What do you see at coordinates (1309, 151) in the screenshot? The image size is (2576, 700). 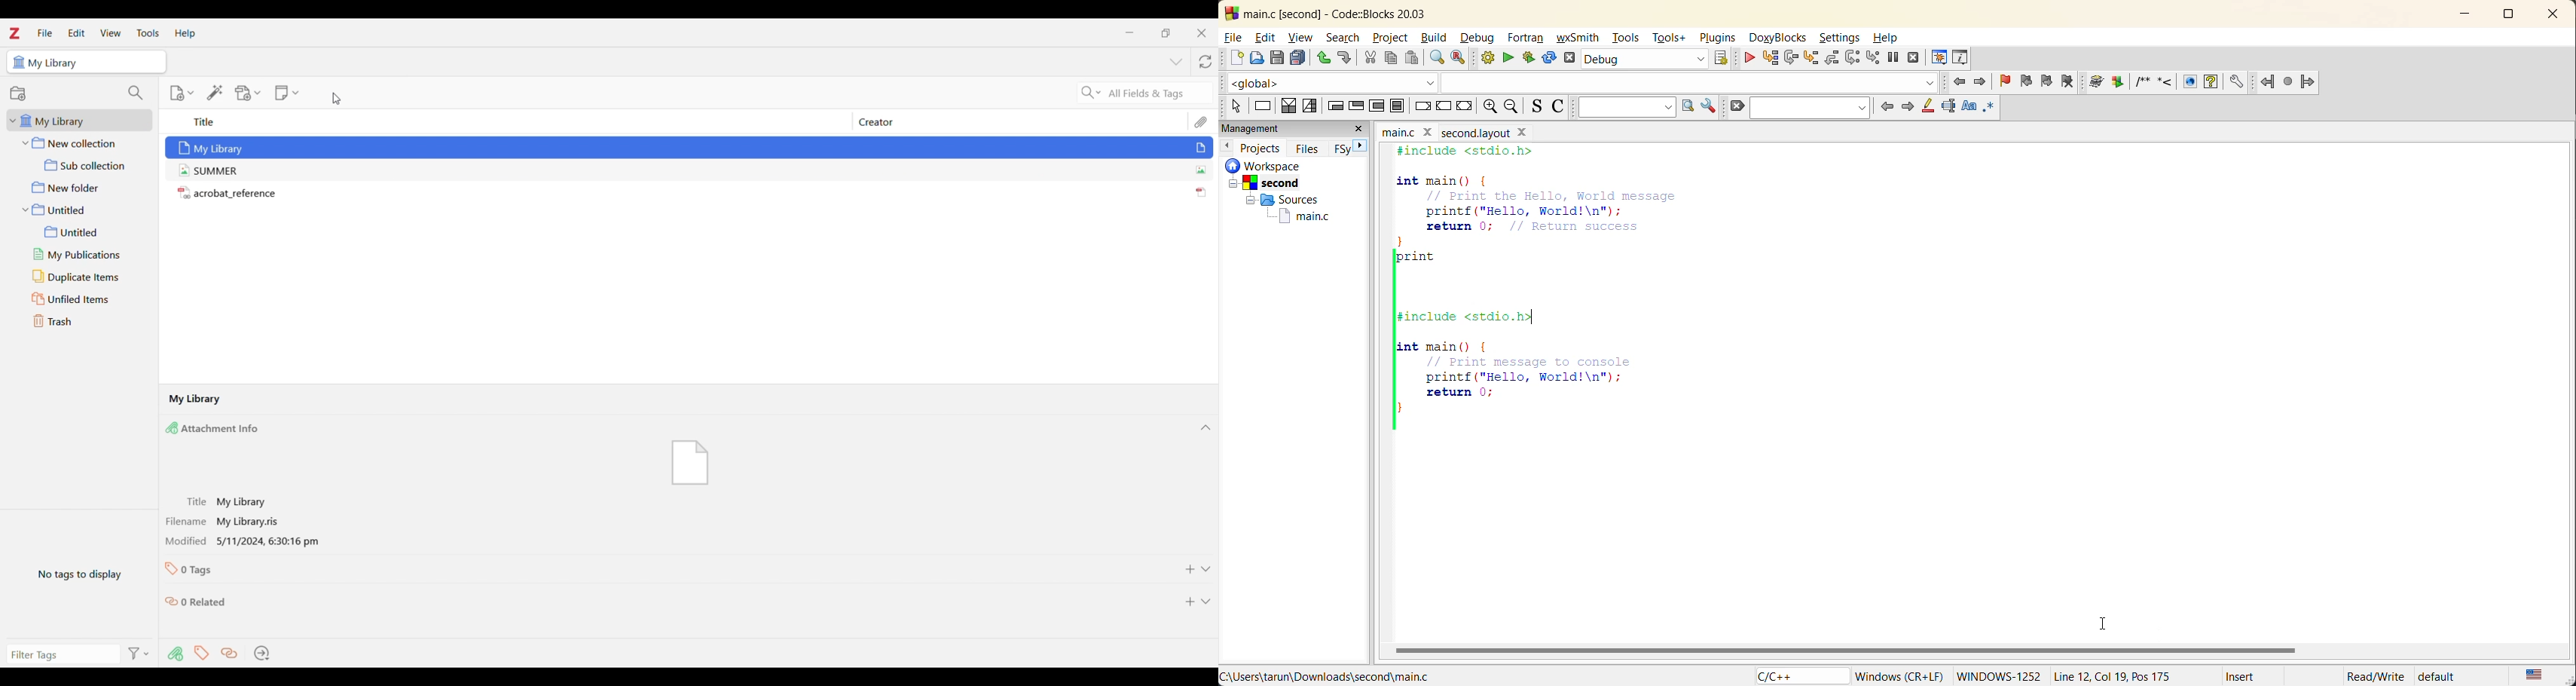 I see `files` at bounding box center [1309, 151].